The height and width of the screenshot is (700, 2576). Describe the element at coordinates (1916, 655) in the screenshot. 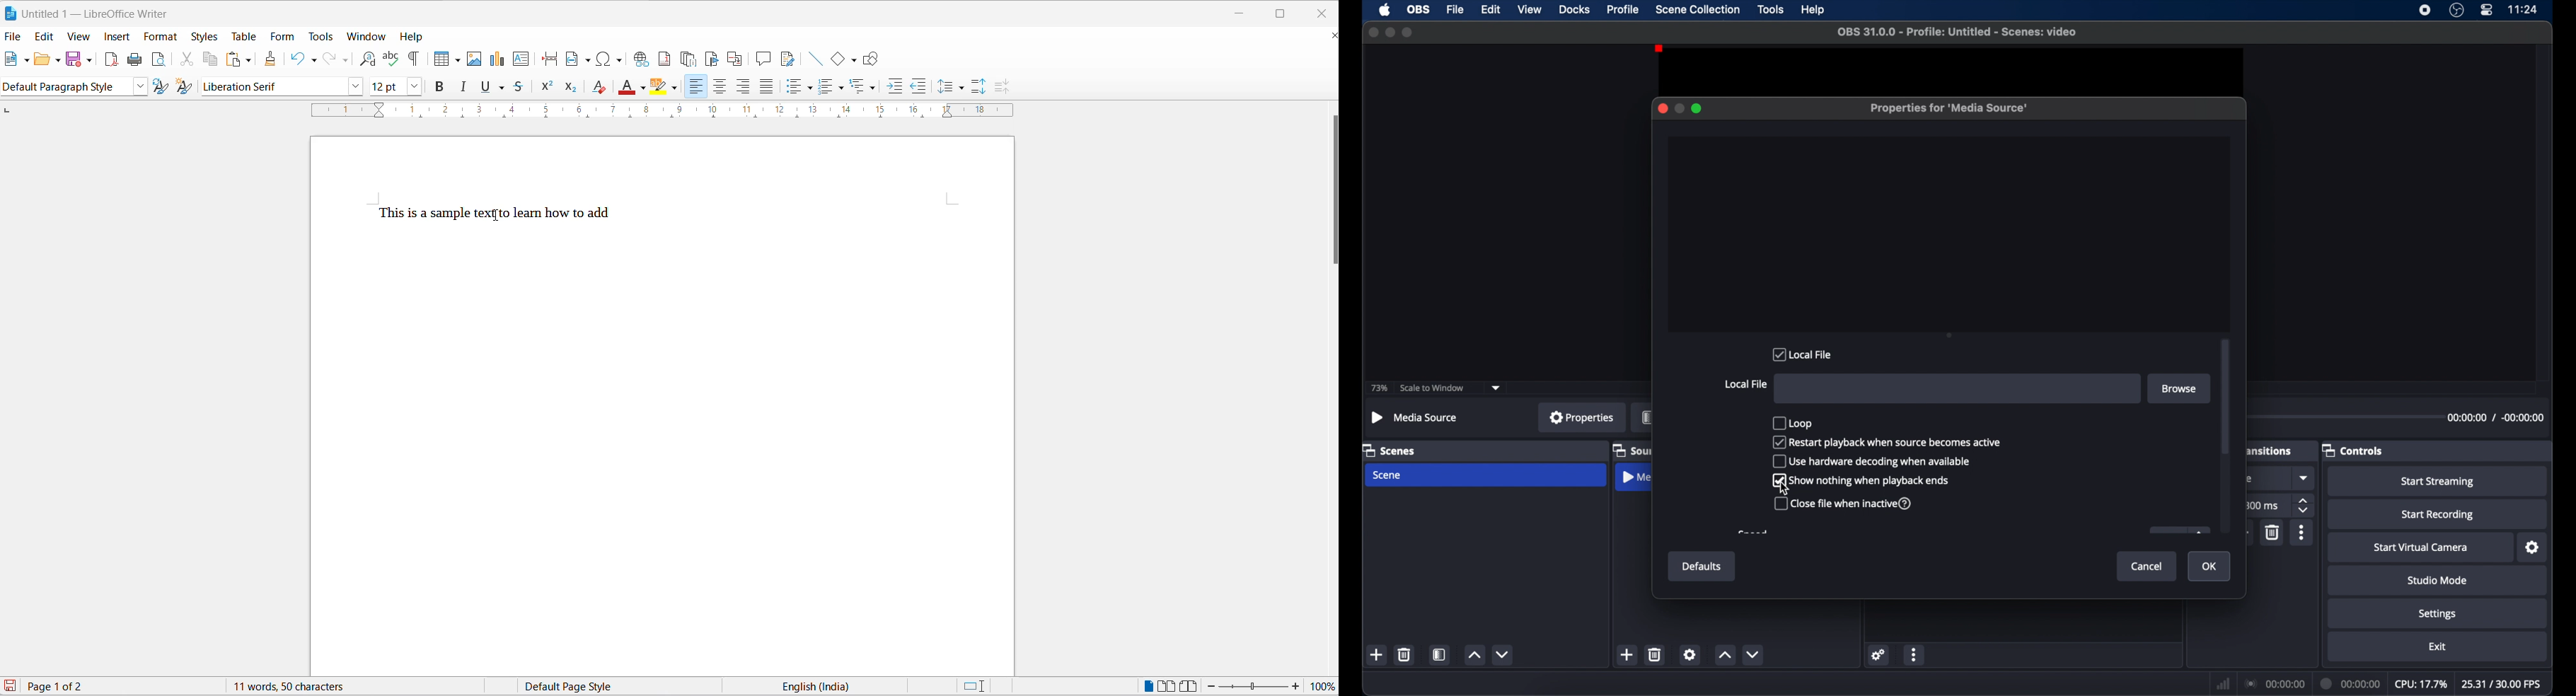

I see `more options` at that location.